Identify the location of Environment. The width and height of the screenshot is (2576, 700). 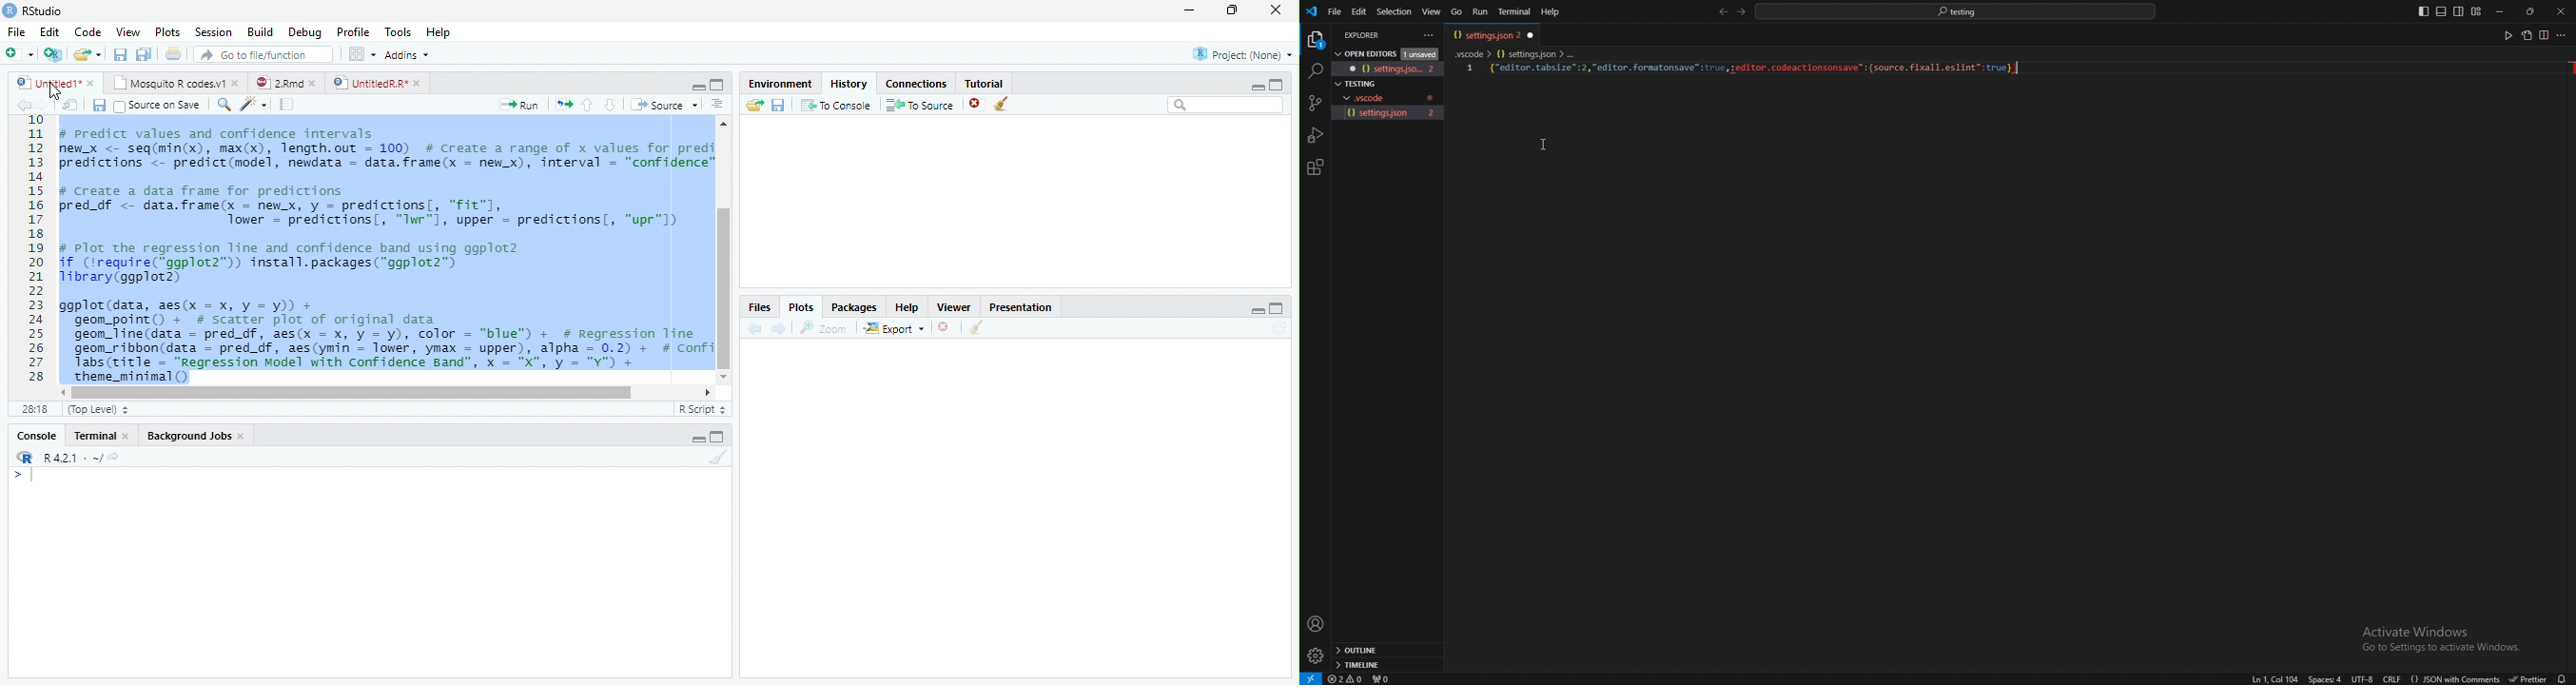
(780, 84).